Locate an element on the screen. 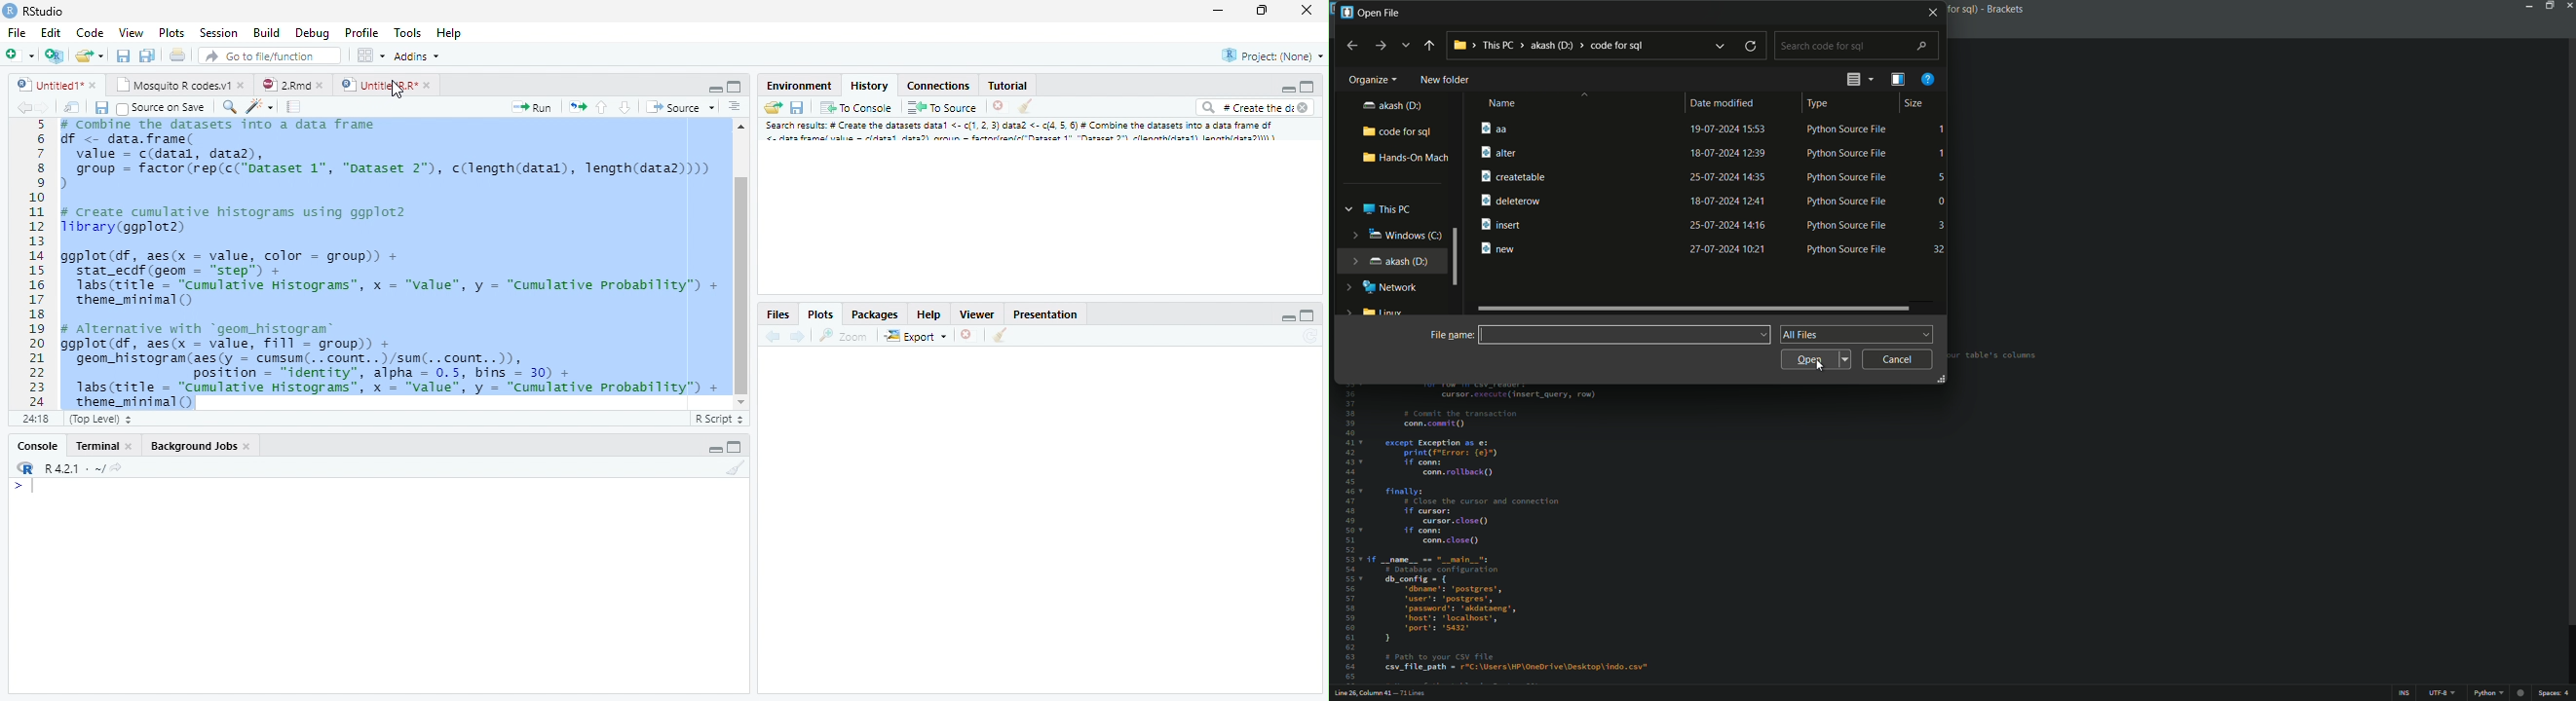 Image resolution: width=2576 pixels, height=728 pixels. new folder is located at coordinates (1443, 80).